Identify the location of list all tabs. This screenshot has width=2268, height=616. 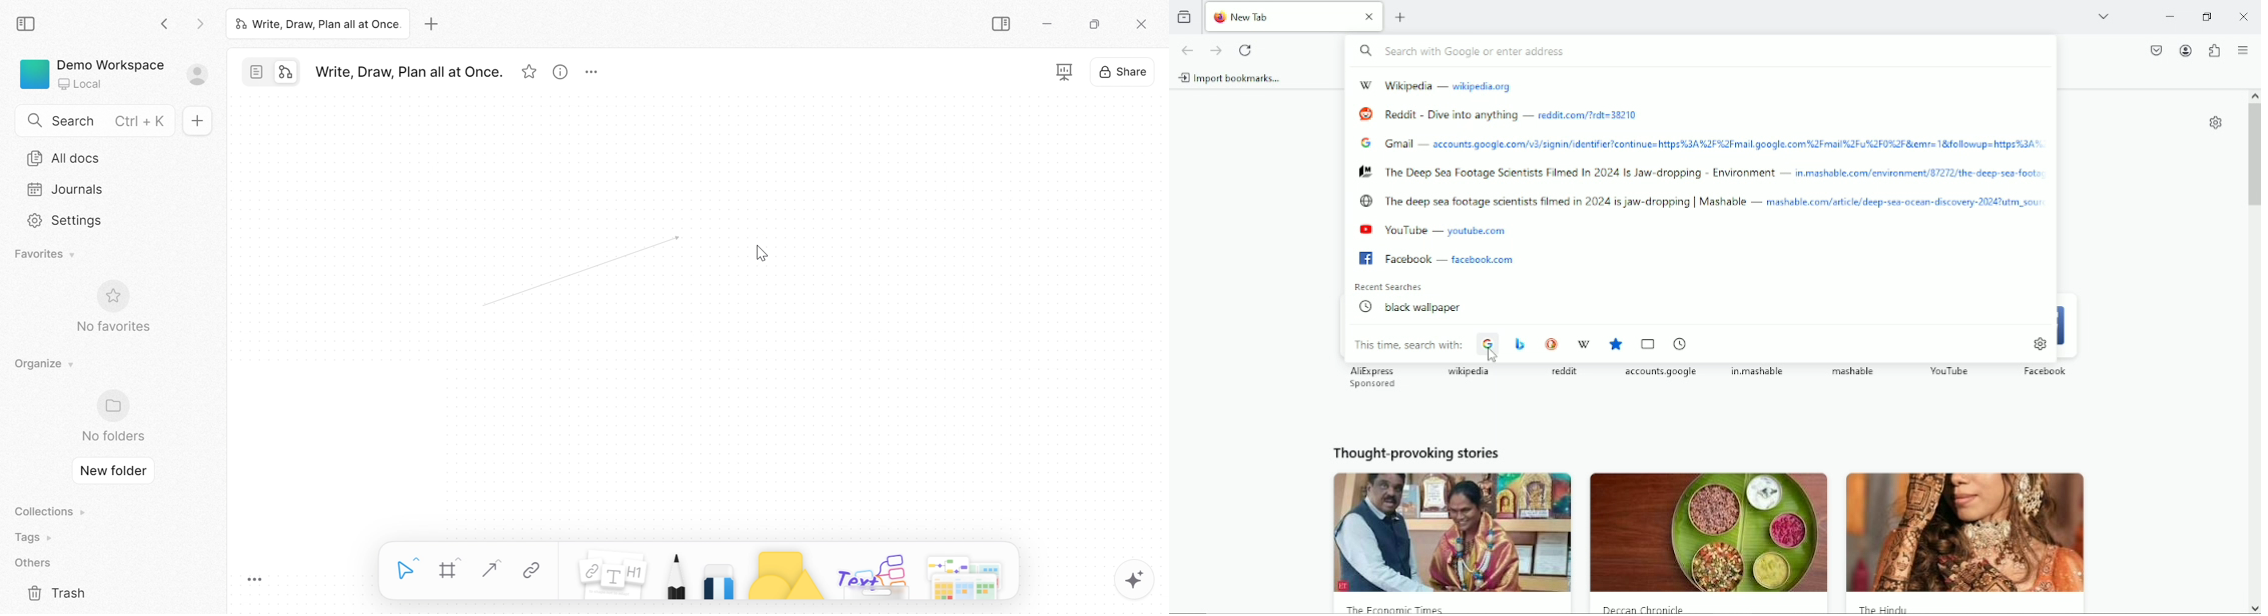
(2107, 17).